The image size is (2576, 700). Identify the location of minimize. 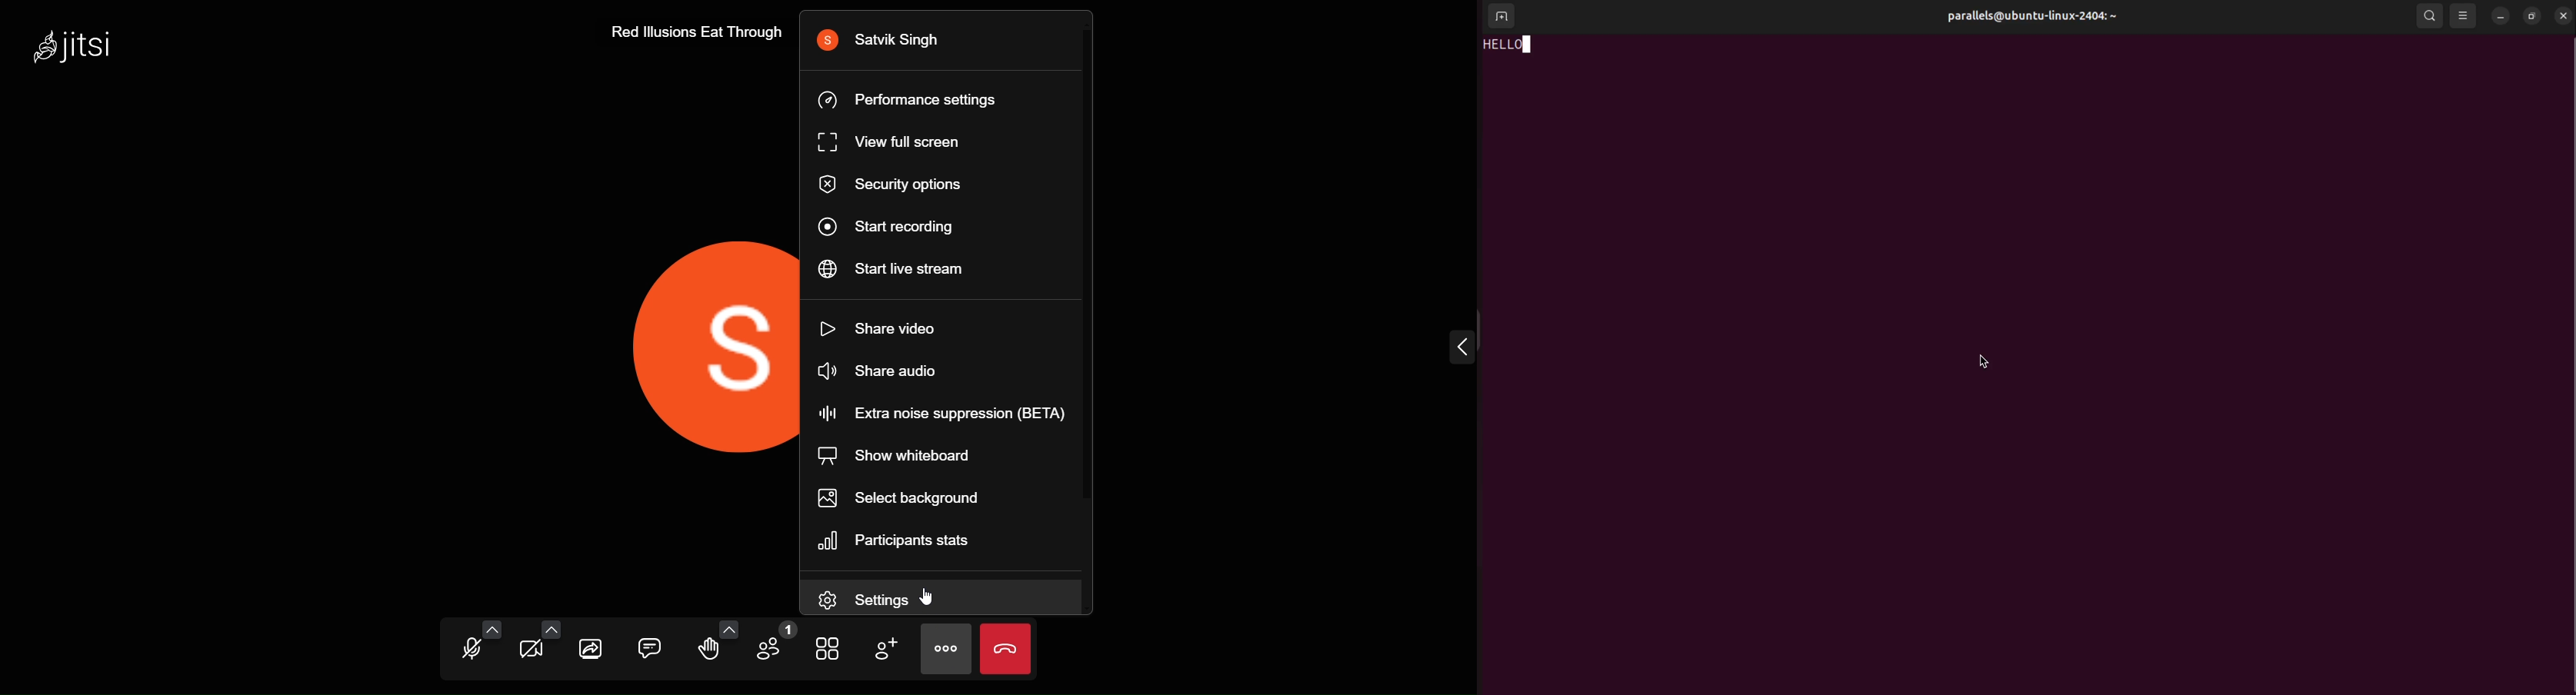
(2502, 16).